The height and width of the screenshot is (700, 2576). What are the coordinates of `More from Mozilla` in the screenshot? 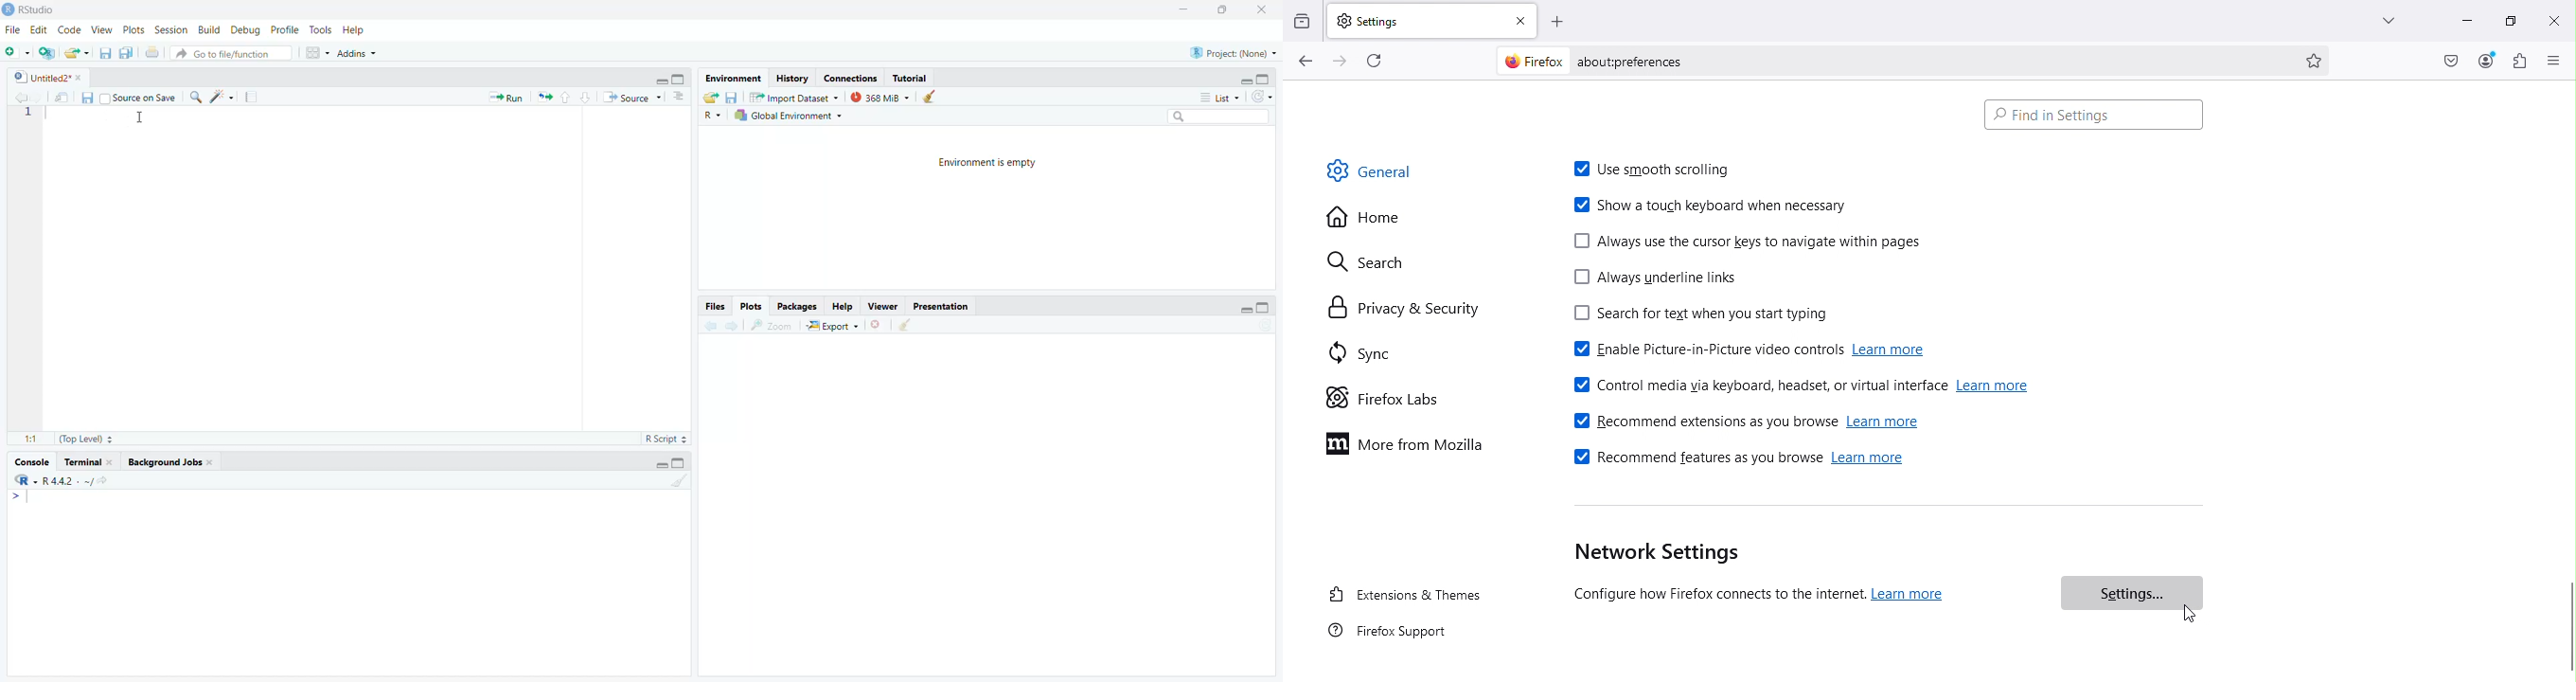 It's located at (1411, 448).